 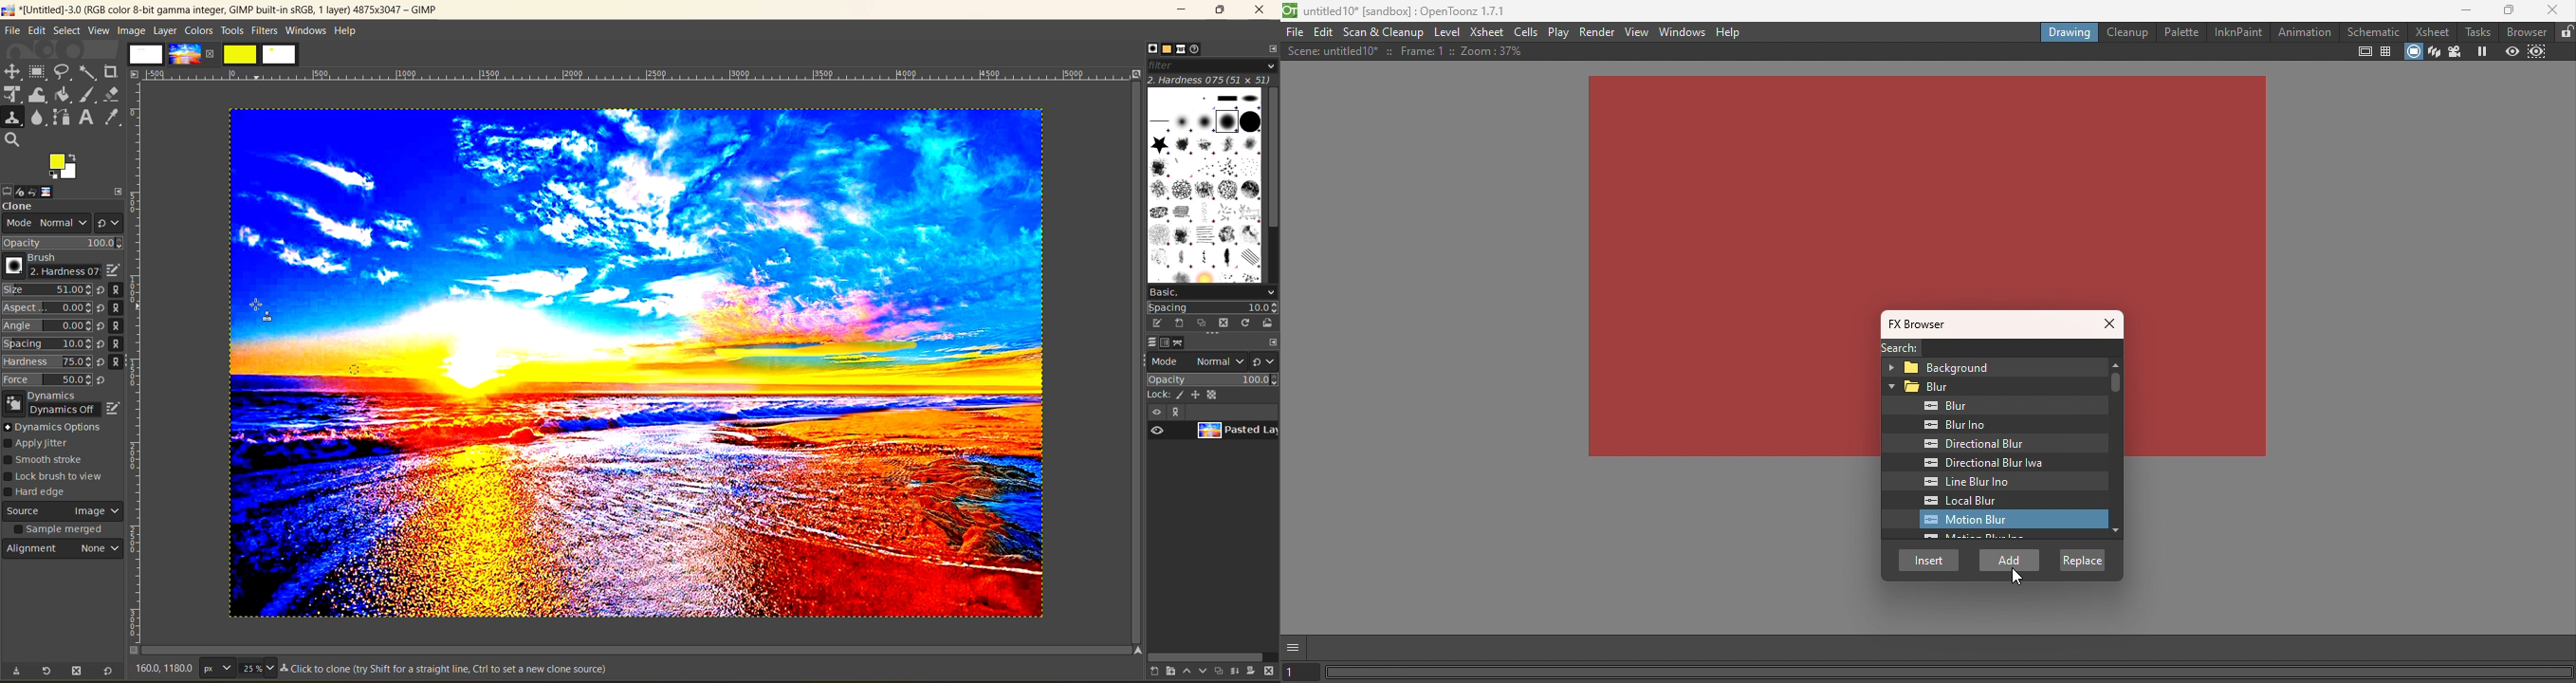 What do you see at coordinates (281, 55) in the screenshot?
I see `white` at bounding box center [281, 55].